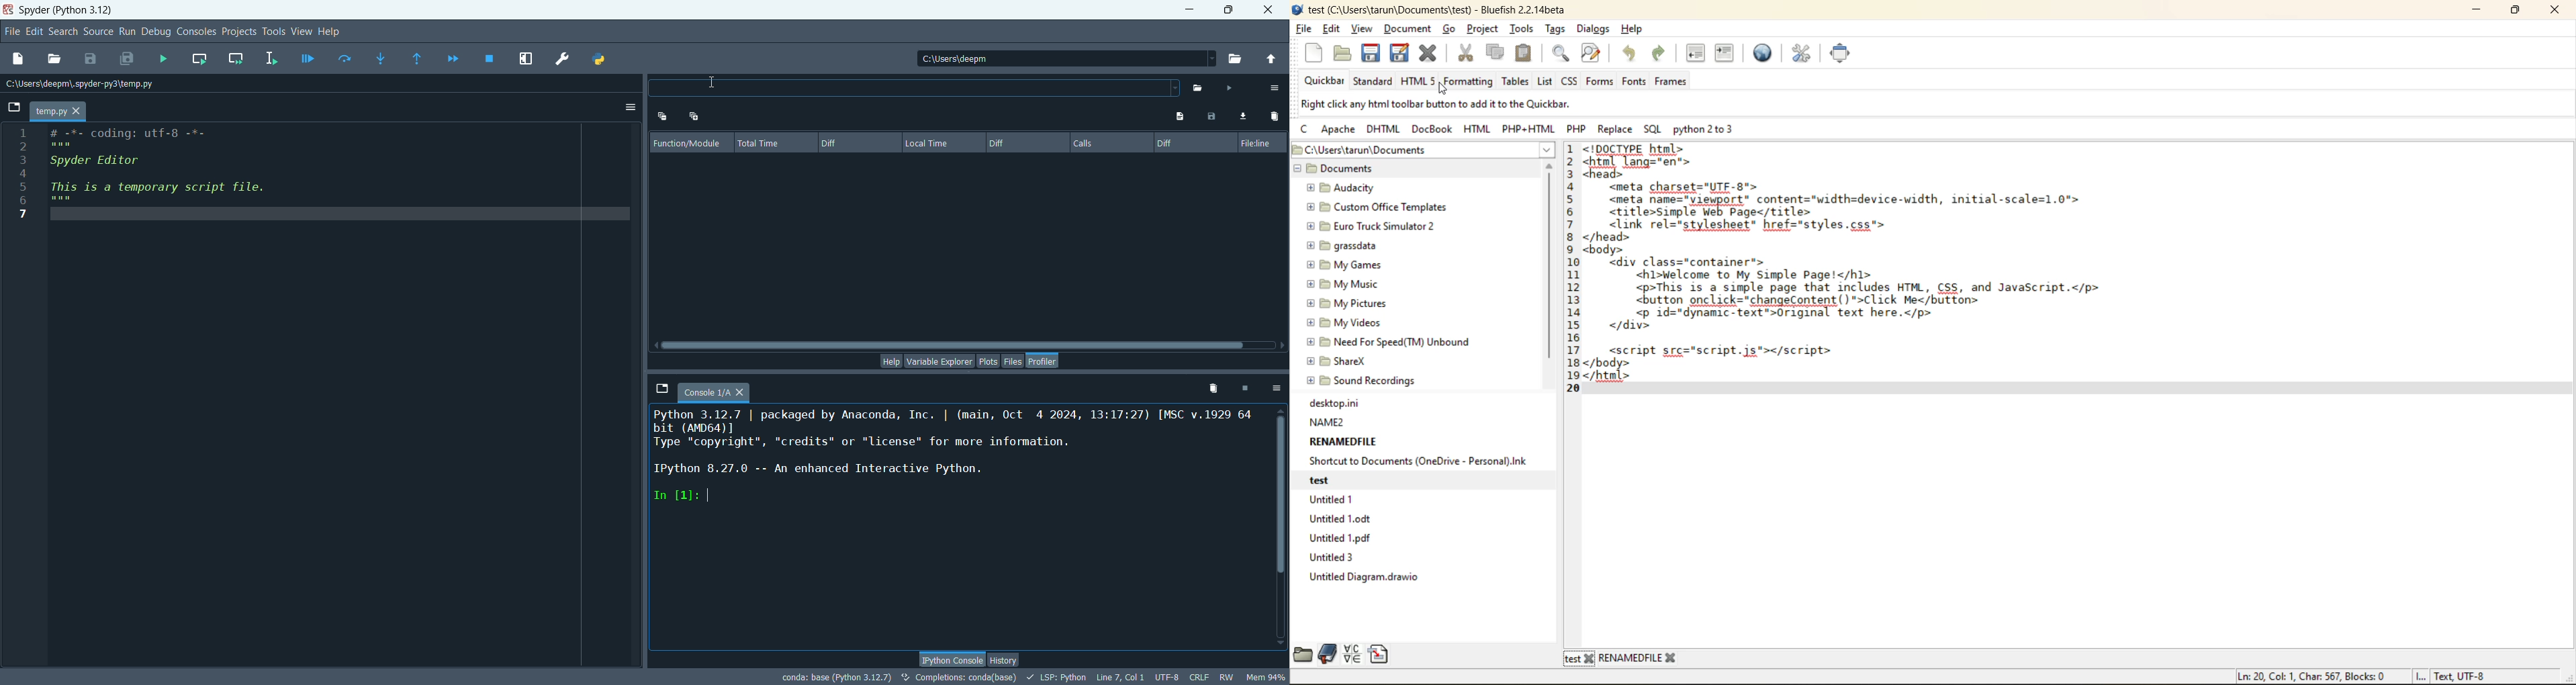  What do you see at coordinates (2551, 12) in the screenshot?
I see `close` at bounding box center [2551, 12].